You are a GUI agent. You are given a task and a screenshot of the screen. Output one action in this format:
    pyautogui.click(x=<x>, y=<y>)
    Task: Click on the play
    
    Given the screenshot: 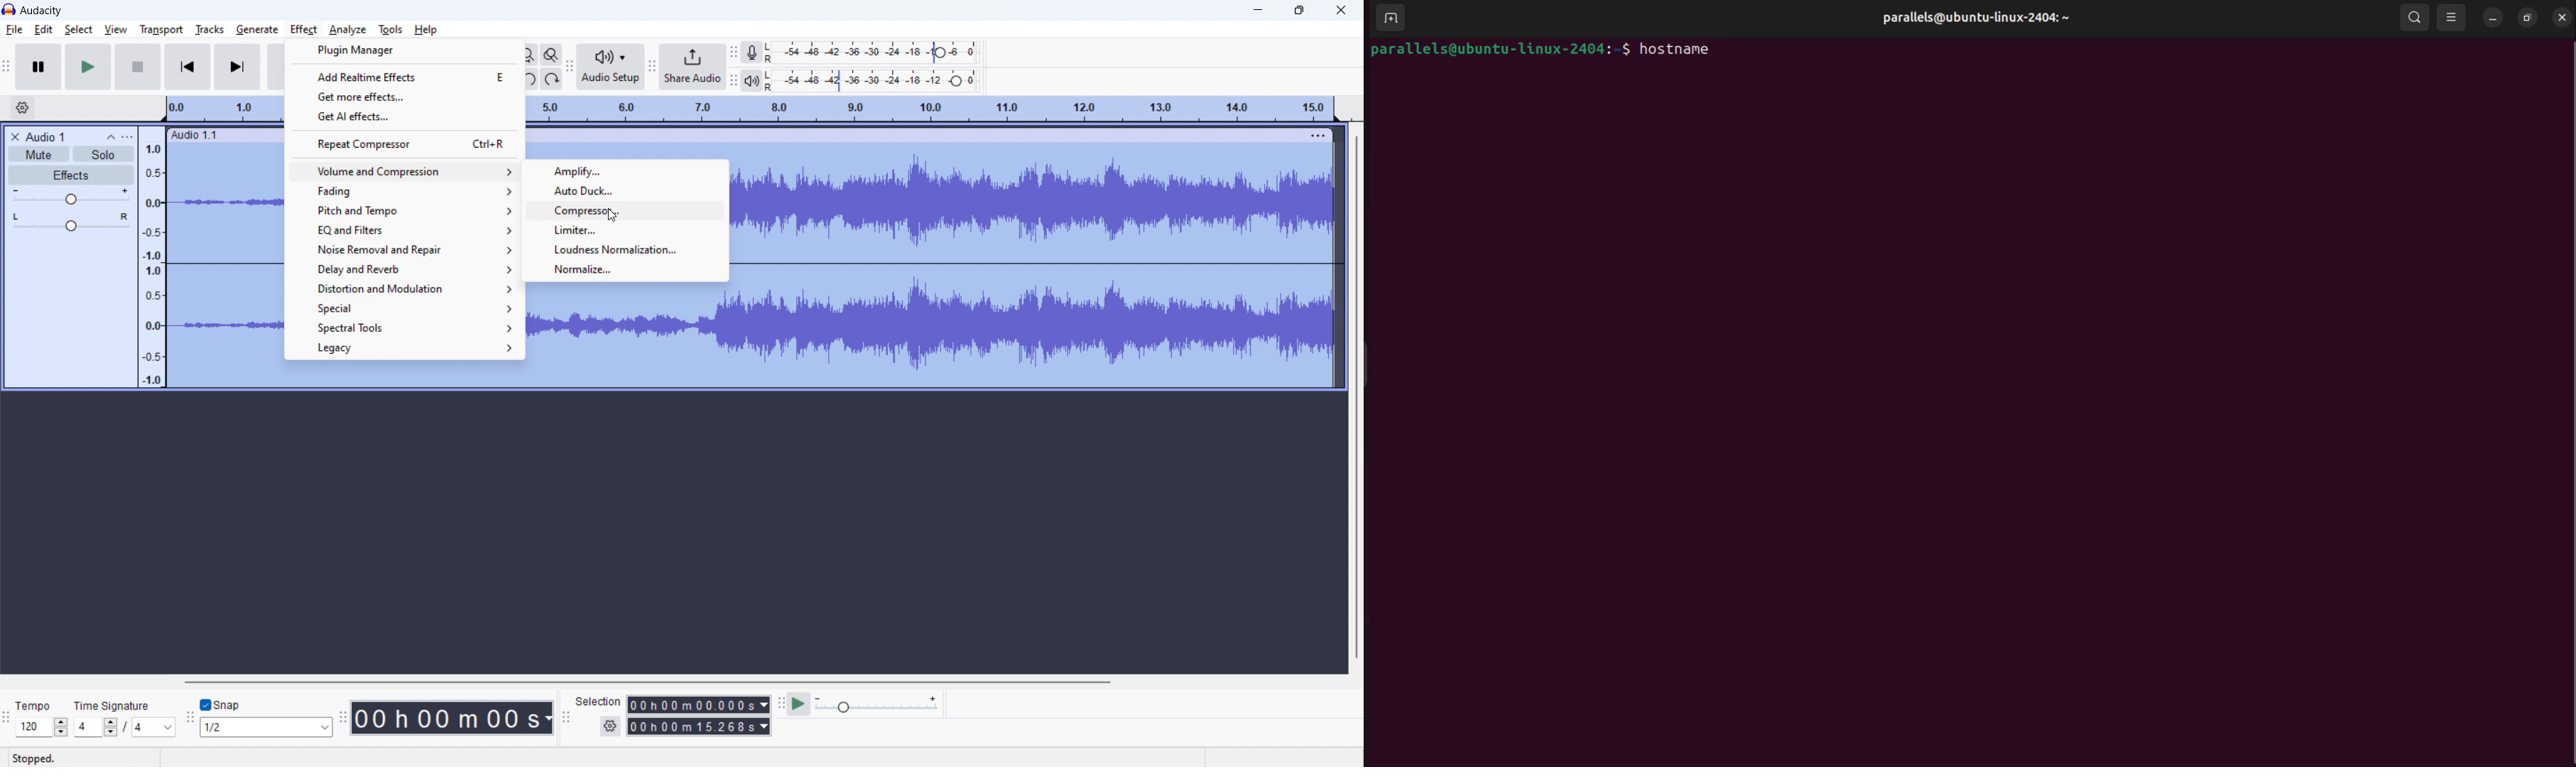 What is the action you would take?
    pyautogui.click(x=88, y=67)
    